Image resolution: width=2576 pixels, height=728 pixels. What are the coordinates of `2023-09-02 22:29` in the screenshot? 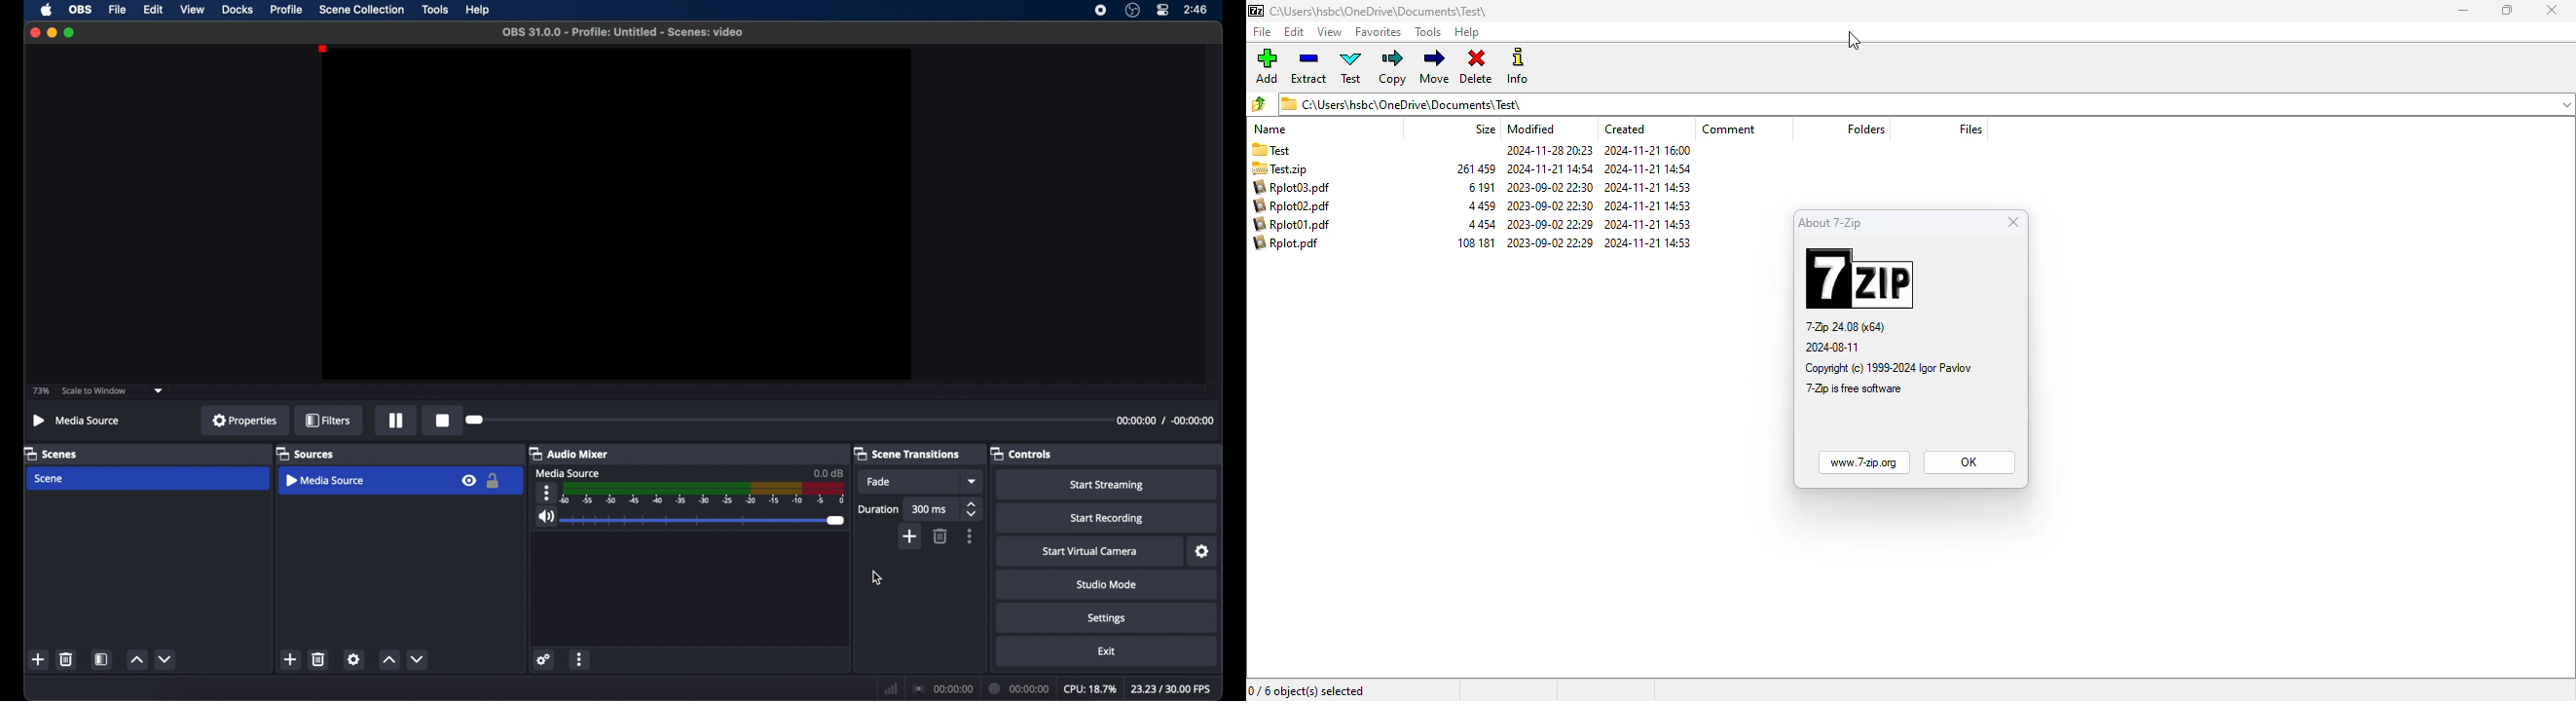 It's located at (1550, 243).